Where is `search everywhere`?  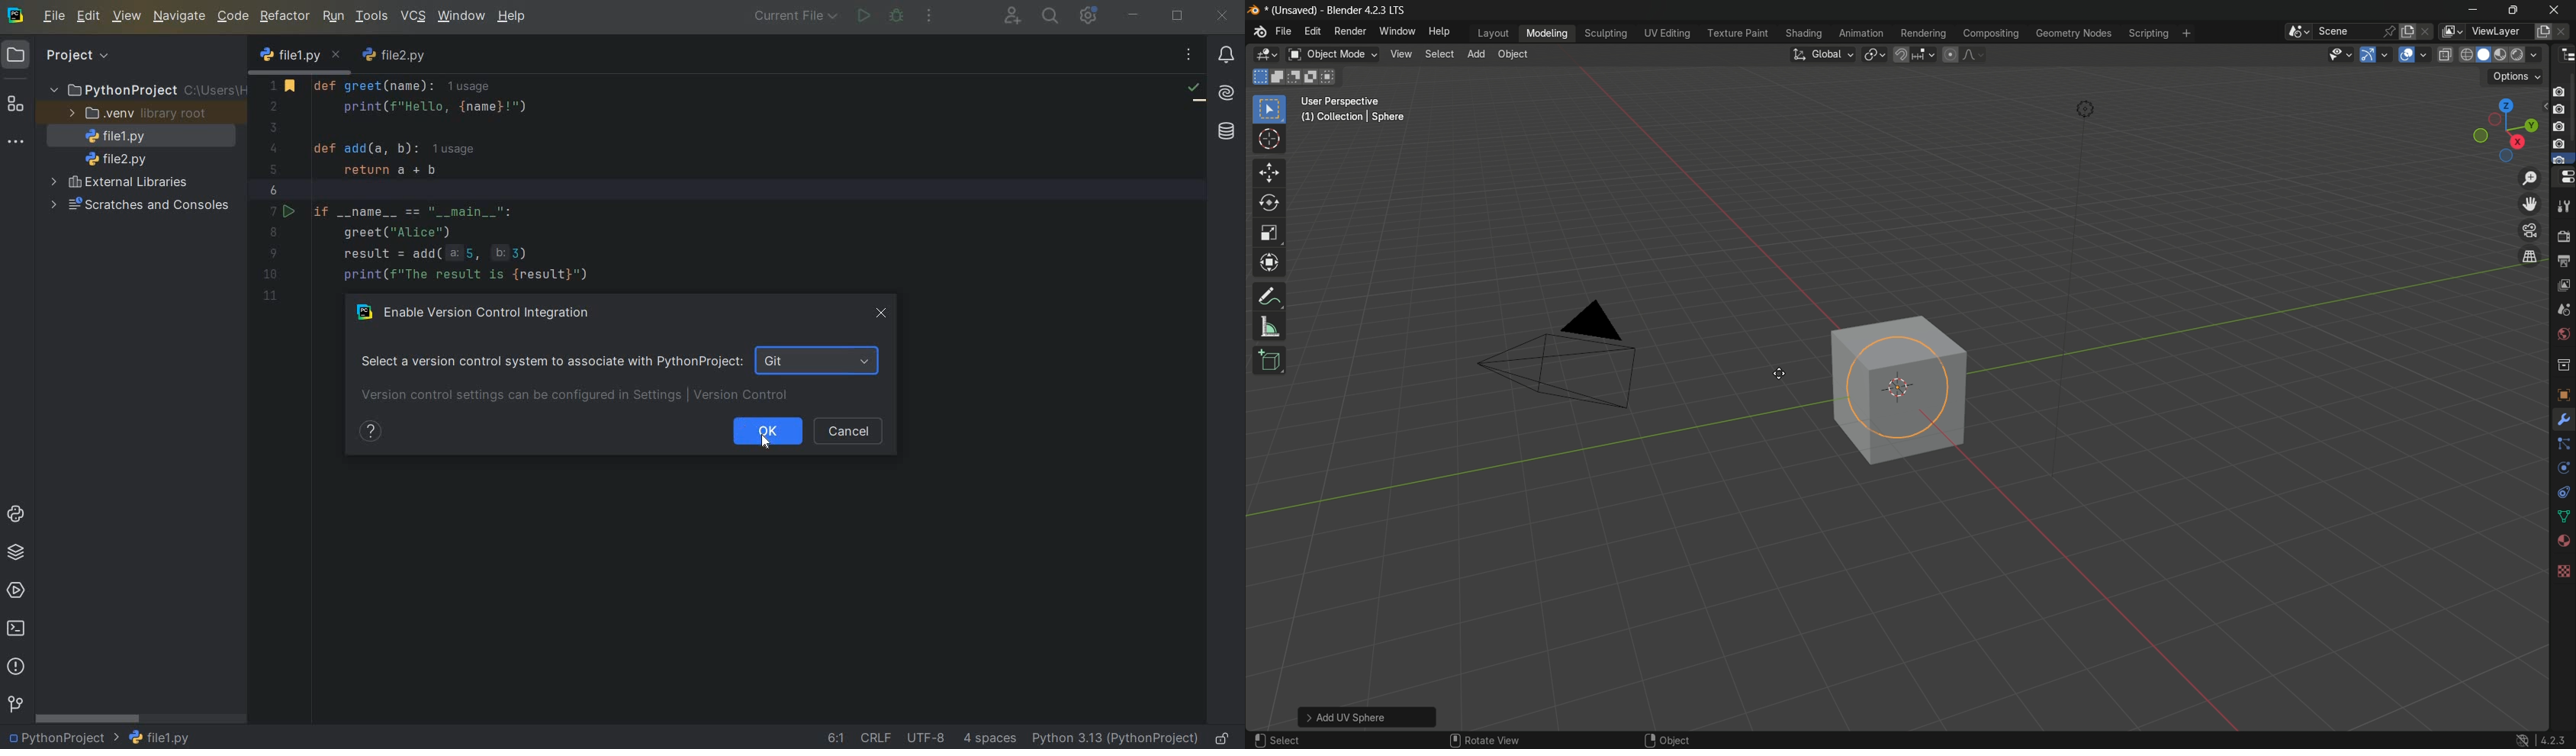
search everywhere is located at coordinates (1051, 15).